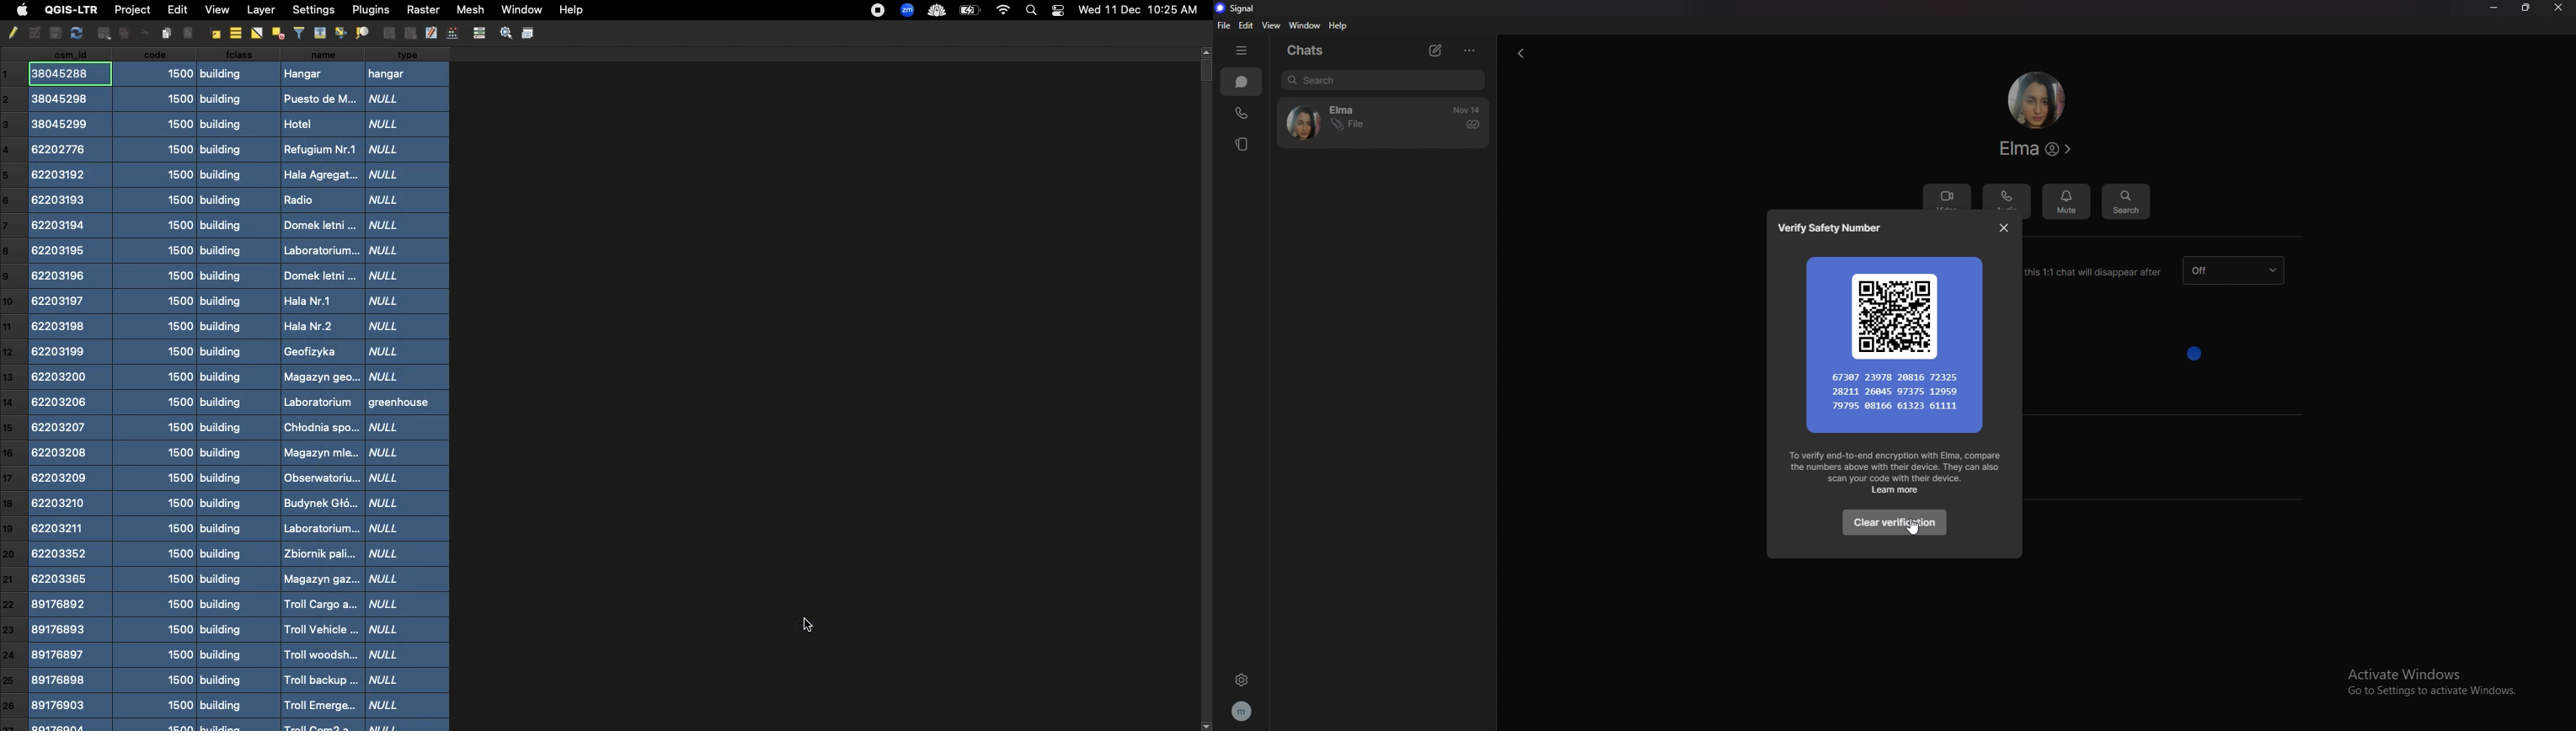 Image resolution: width=2576 pixels, height=756 pixels. What do you see at coordinates (2125, 200) in the screenshot?
I see `search` at bounding box center [2125, 200].